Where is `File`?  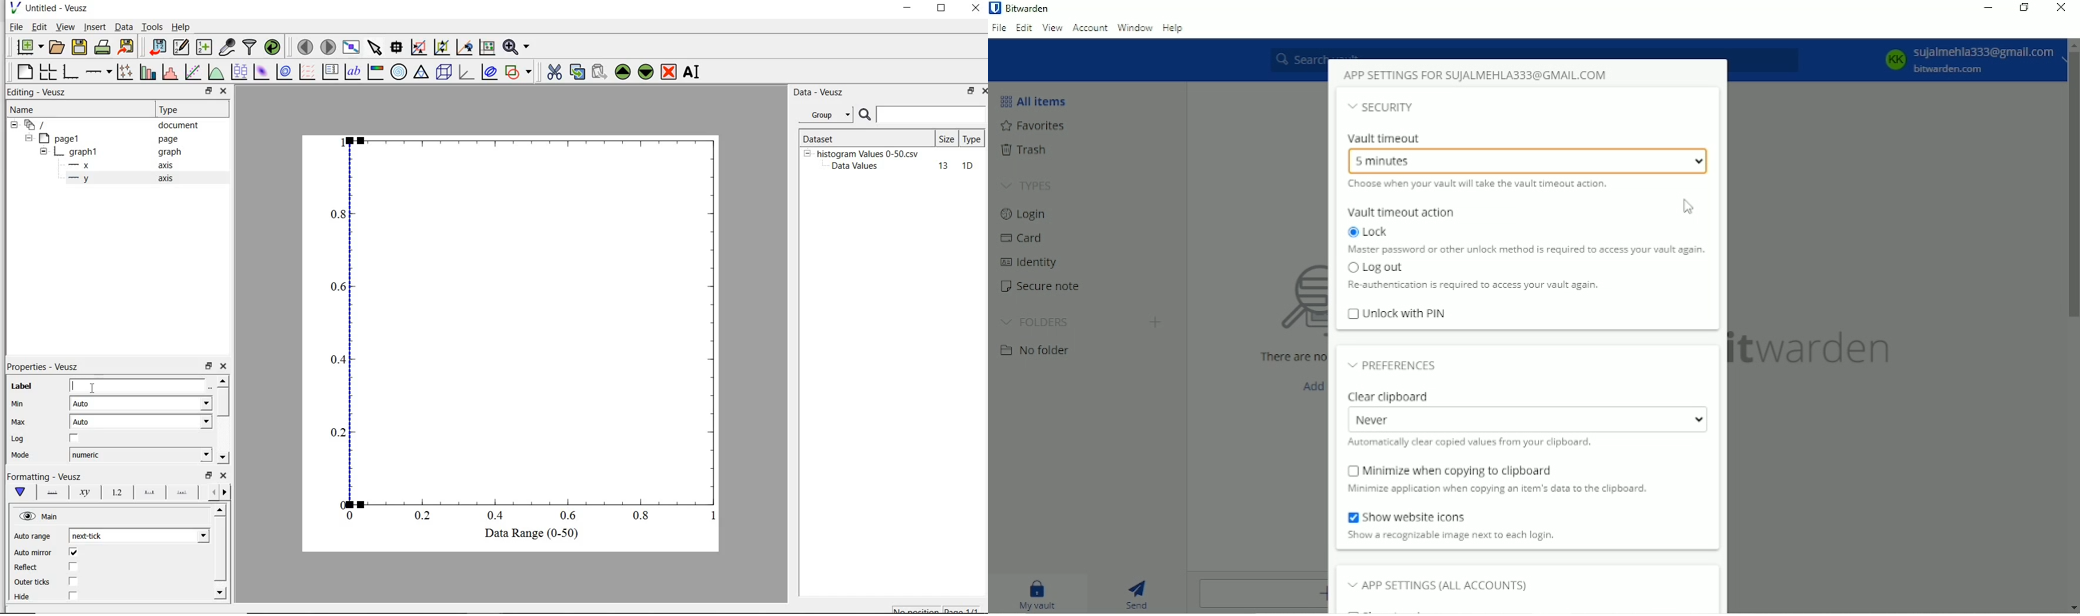 File is located at coordinates (998, 30).